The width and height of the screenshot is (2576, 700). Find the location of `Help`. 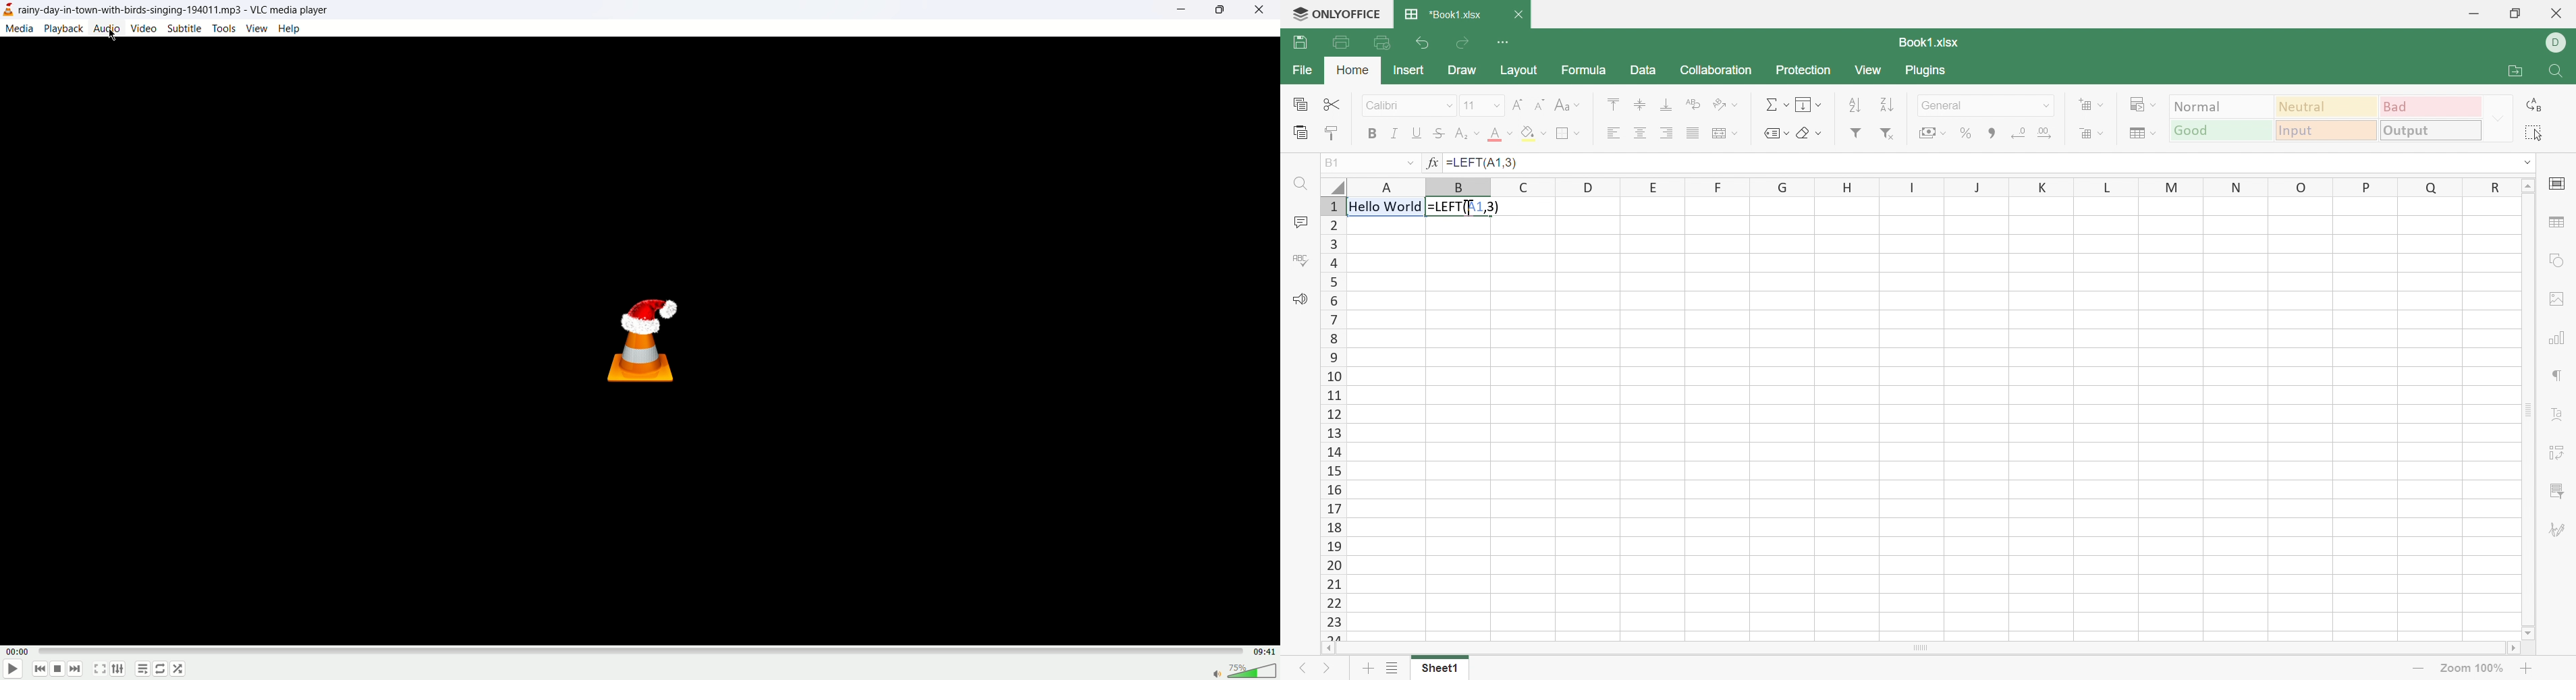

Help is located at coordinates (289, 27).